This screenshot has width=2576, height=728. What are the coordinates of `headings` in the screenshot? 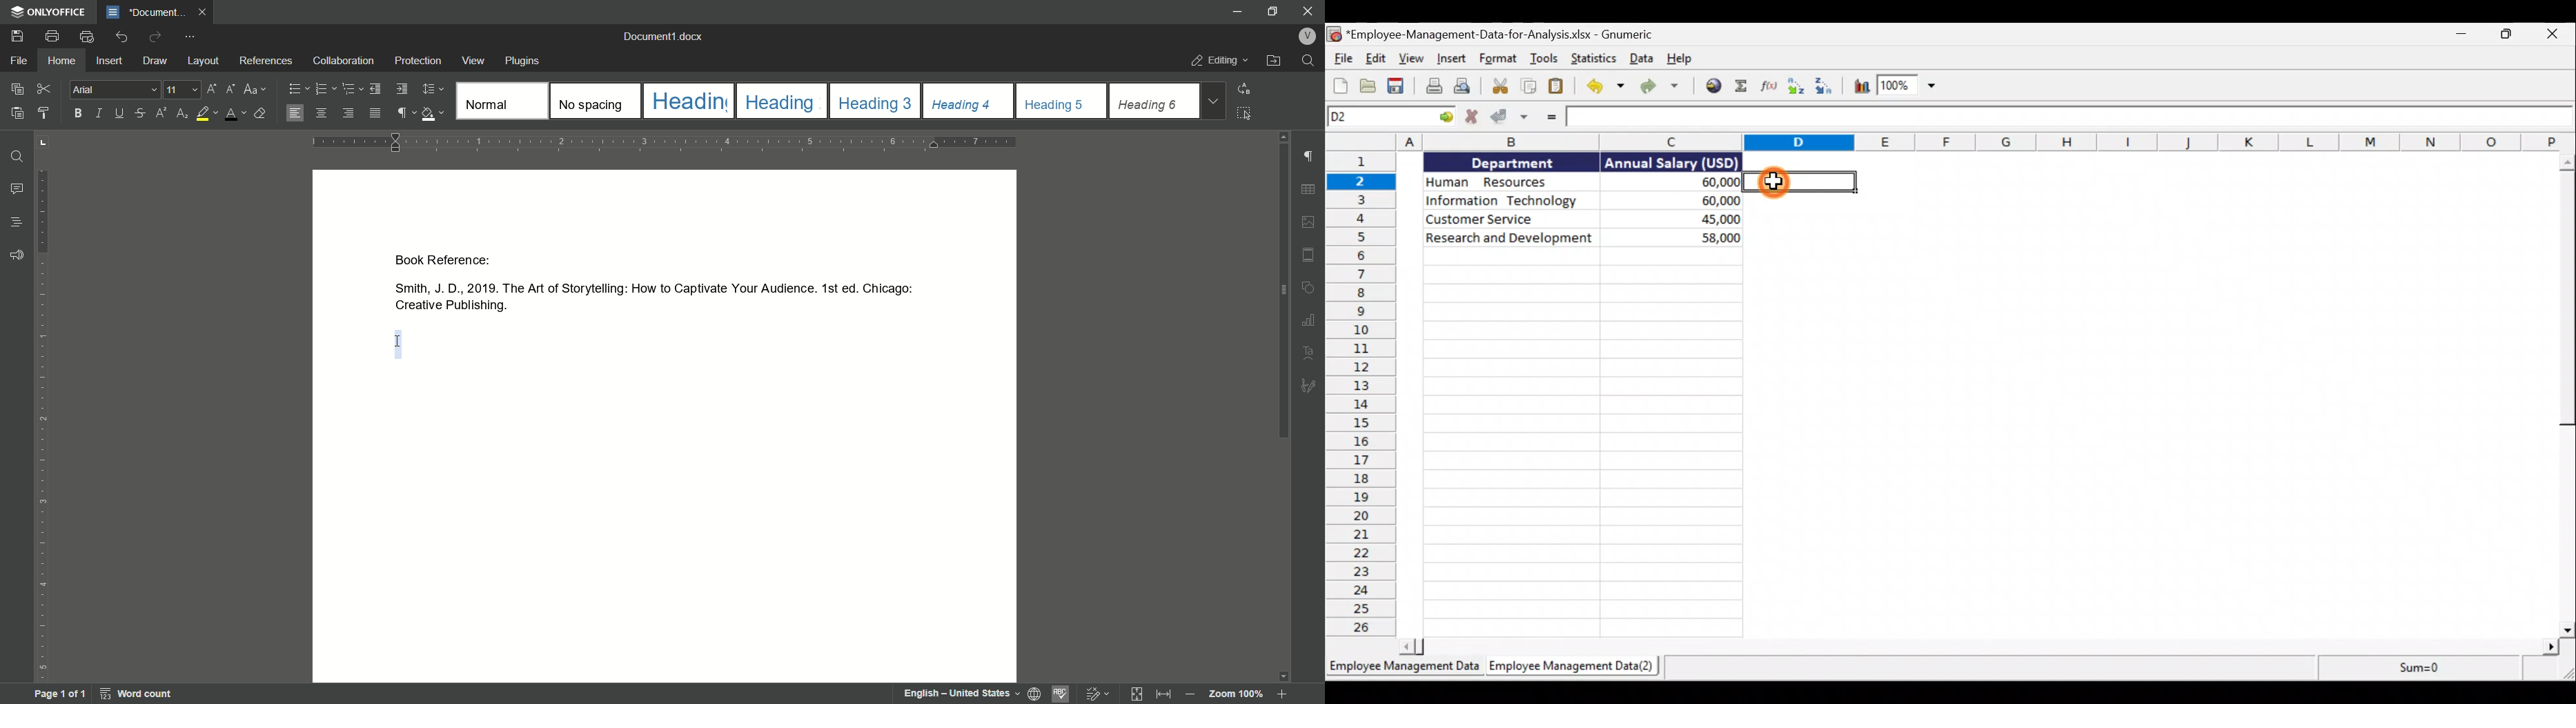 It's located at (595, 101).